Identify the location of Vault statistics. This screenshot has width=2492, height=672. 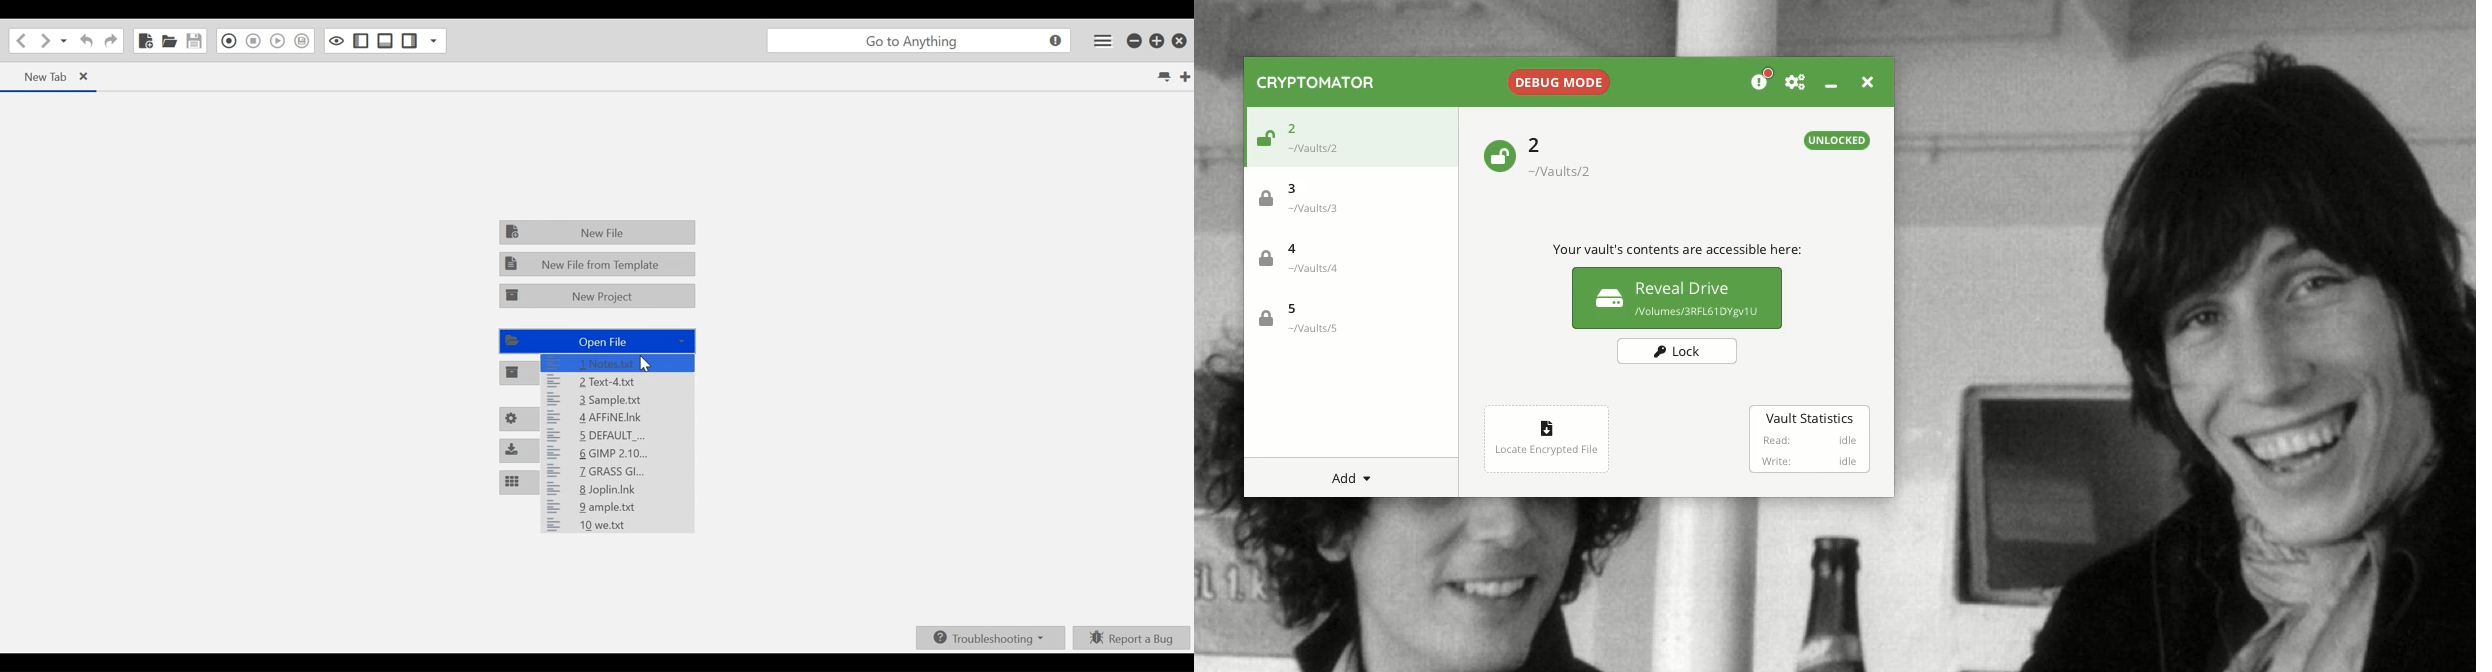
(1807, 440).